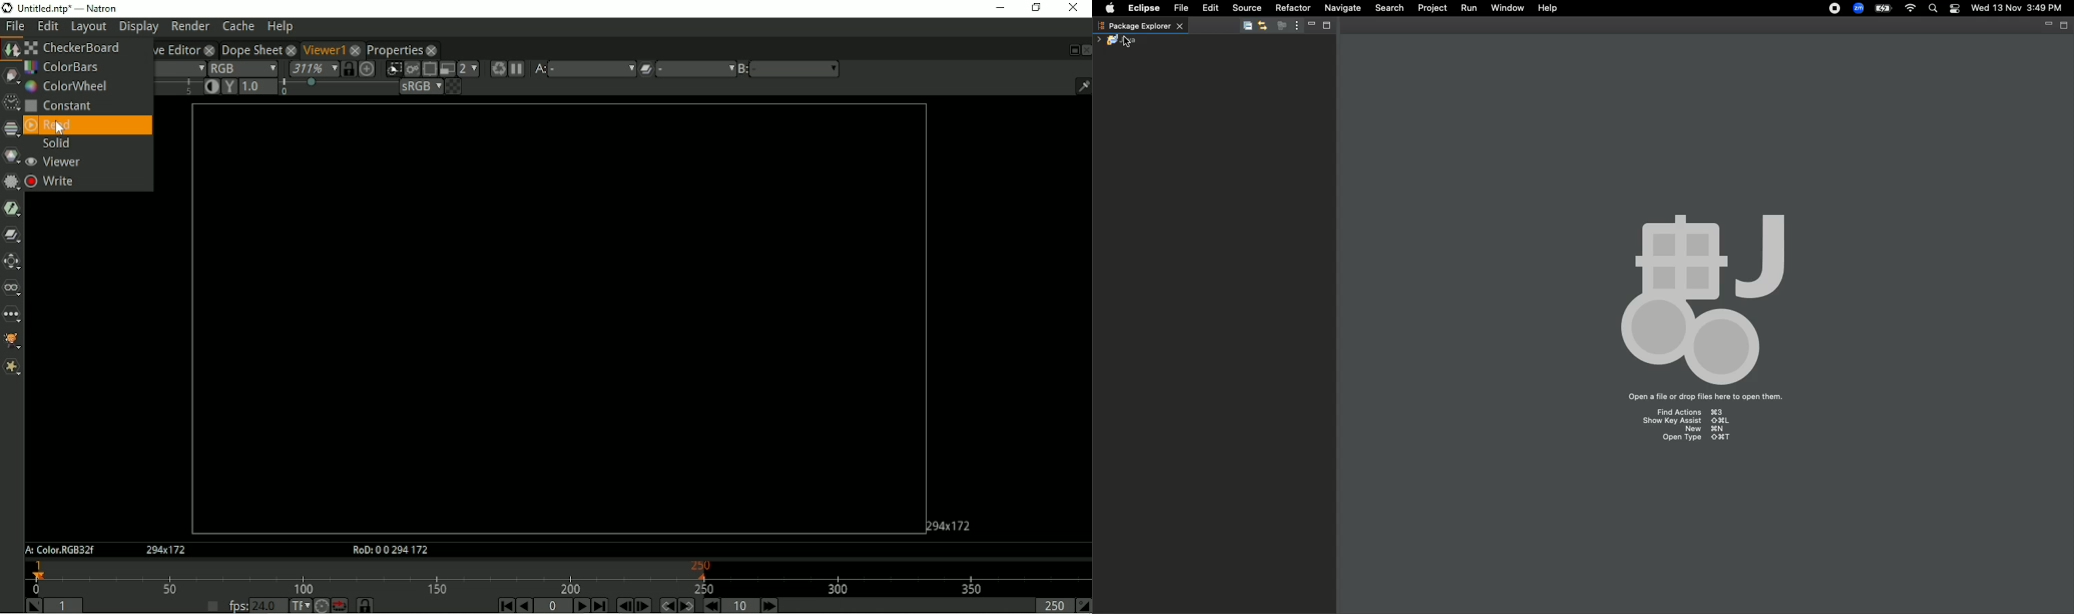 This screenshot has height=616, width=2100. What do you see at coordinates (1295, 26) in the screenshot?
I see `View menu` at bounding box center [1295, 26].